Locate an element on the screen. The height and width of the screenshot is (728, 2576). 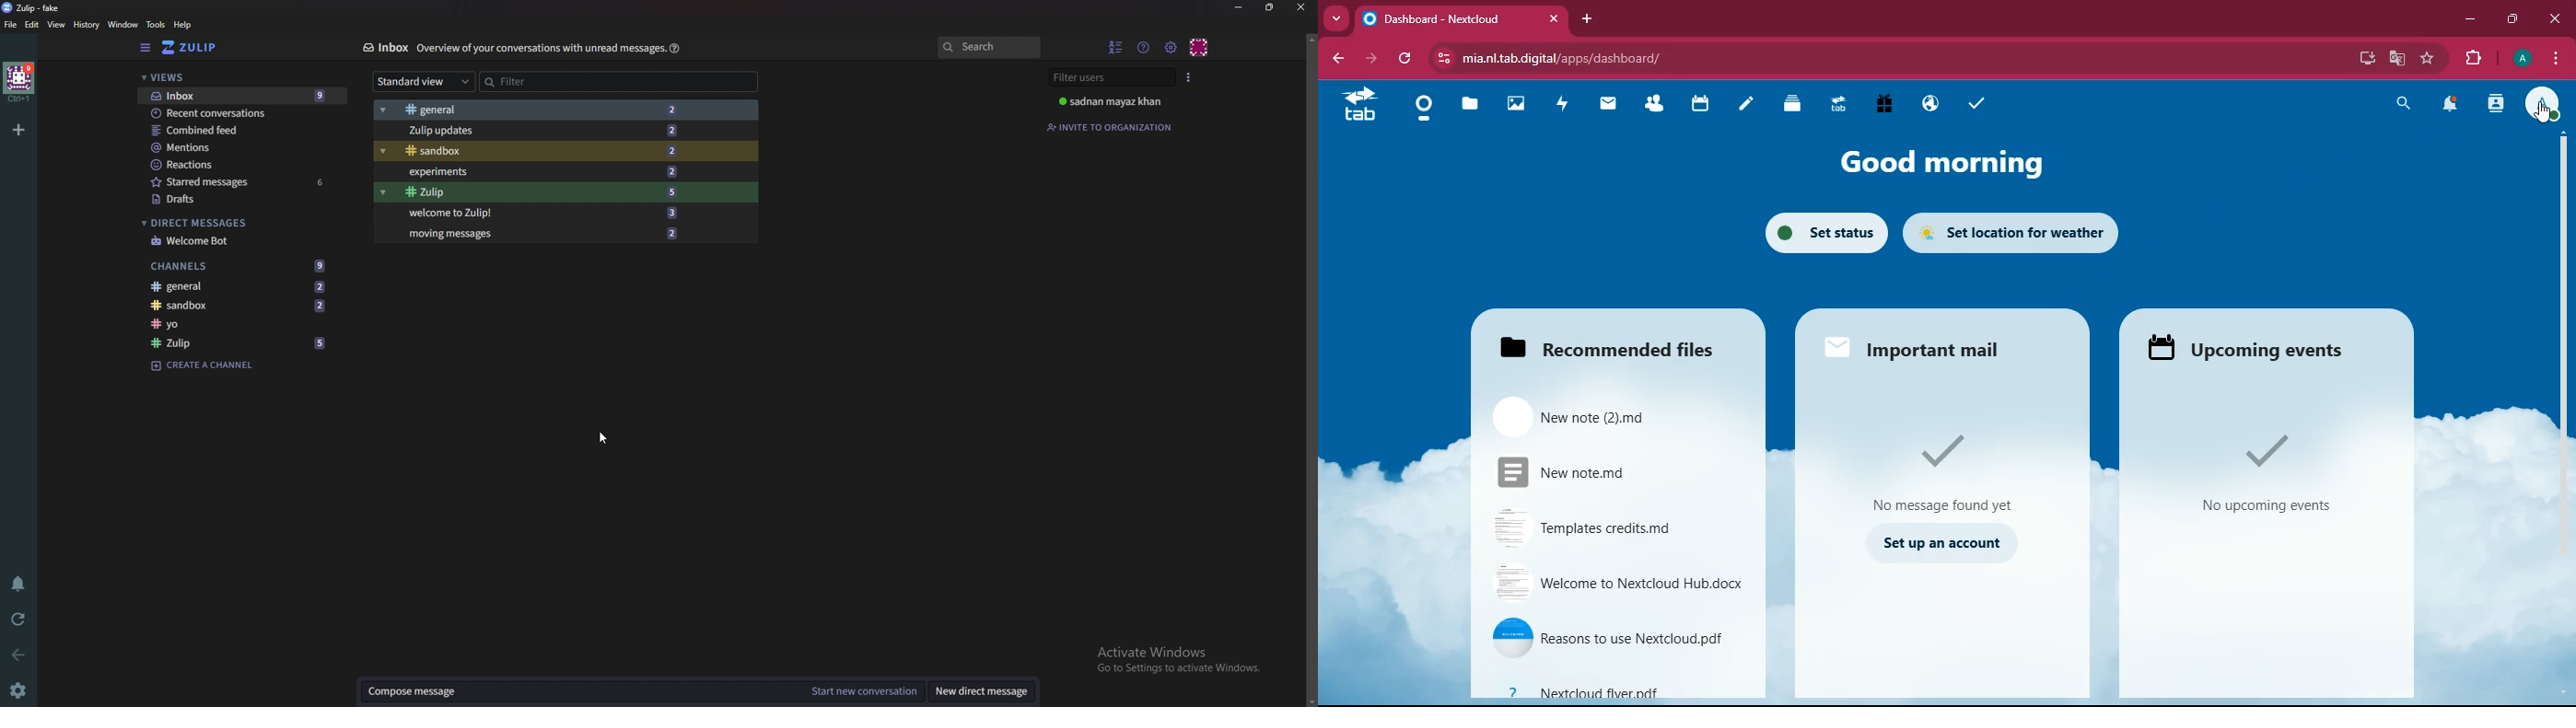
User list style is located at coordinates (1189, 77).